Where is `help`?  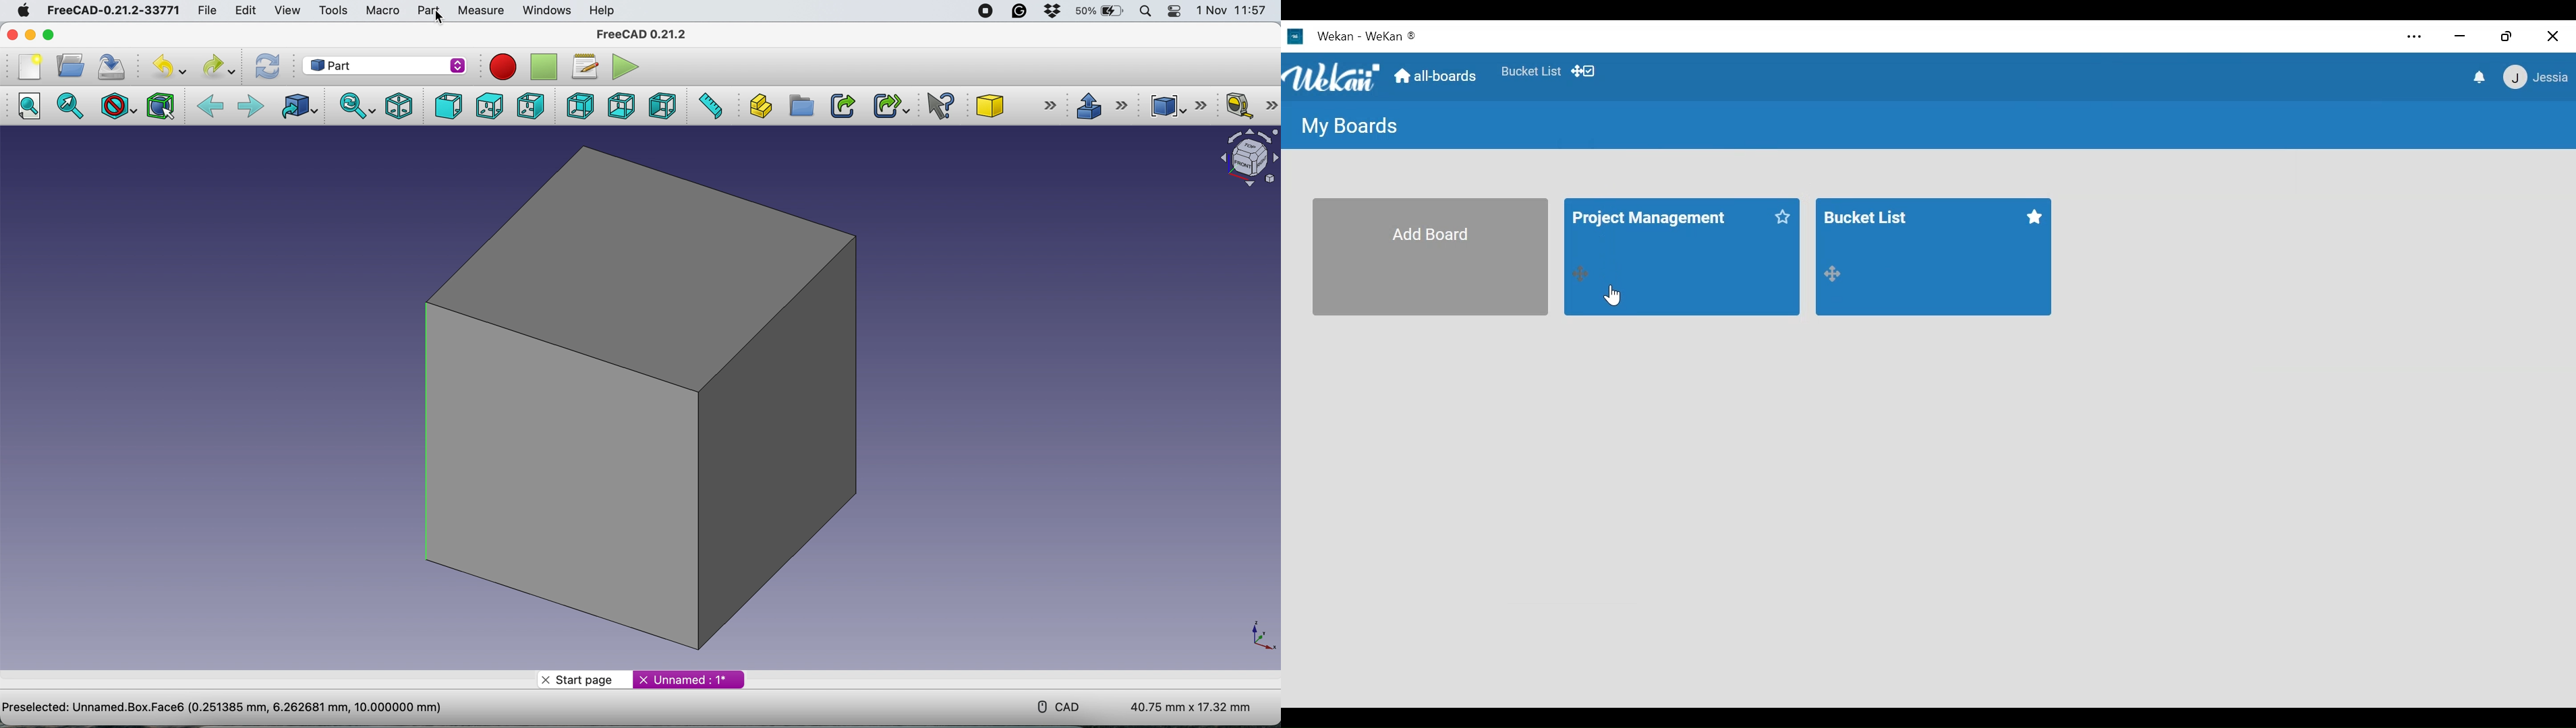 help is located at coordinates (605, 11).